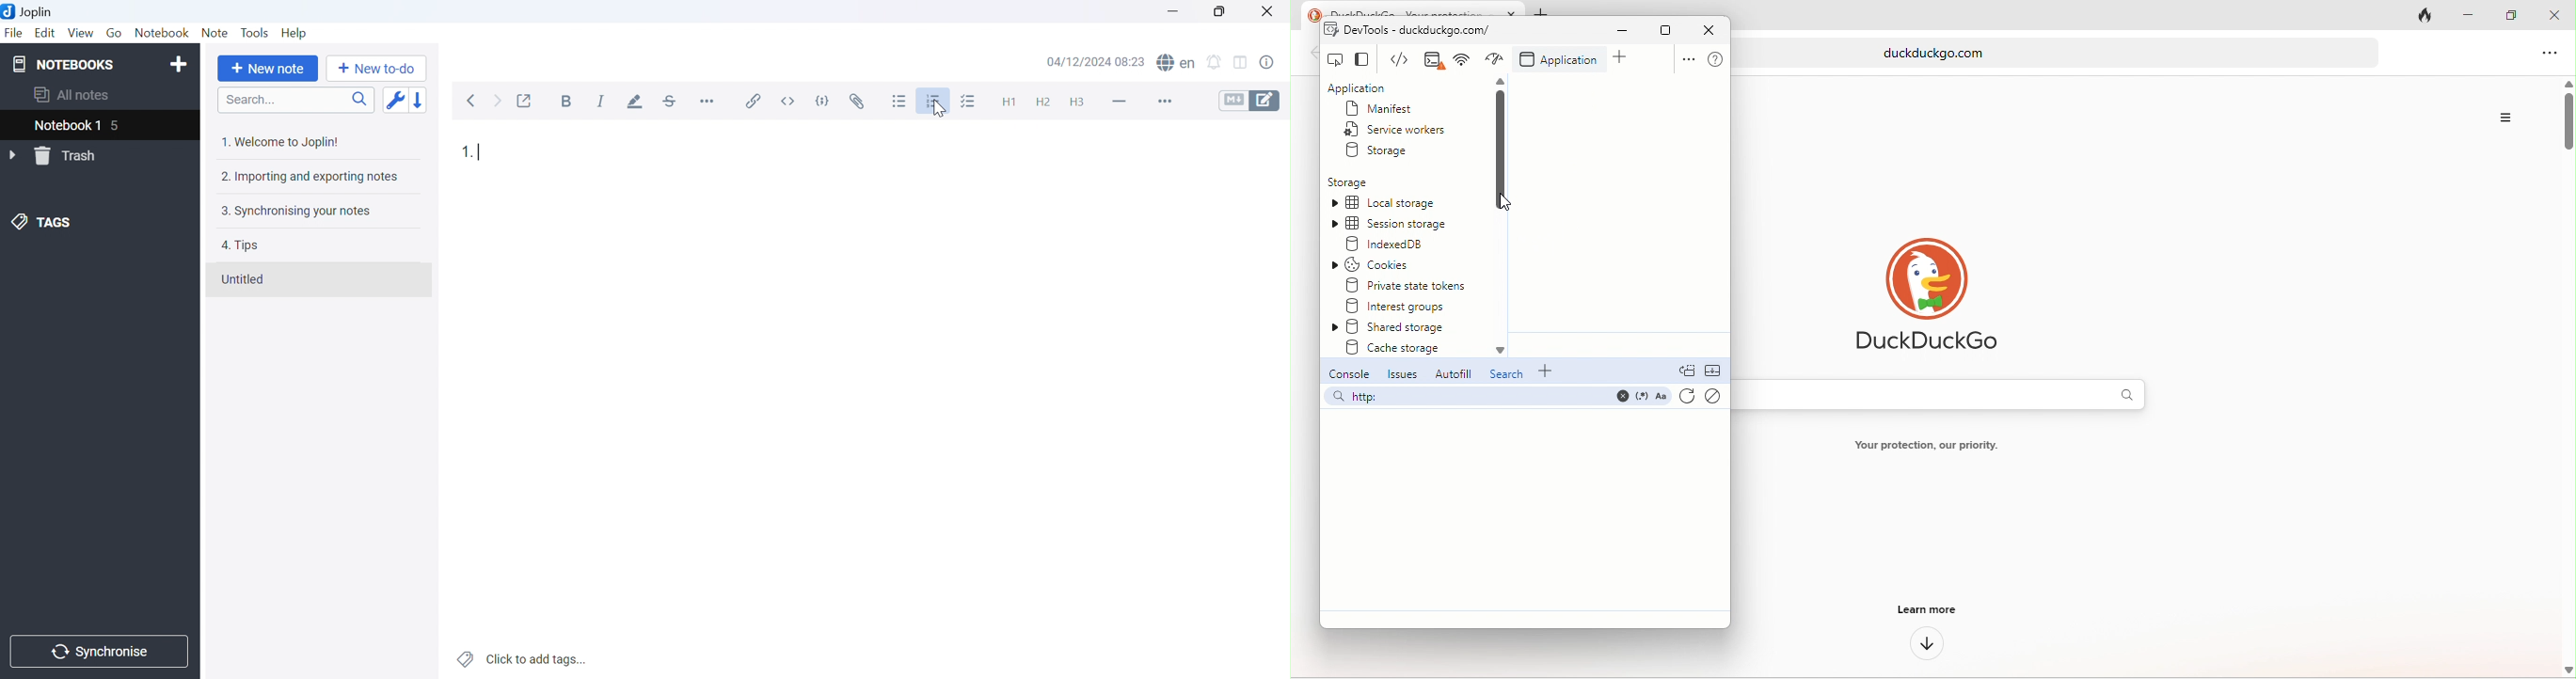  I want to click on Bulleted list, so click(900, 100).